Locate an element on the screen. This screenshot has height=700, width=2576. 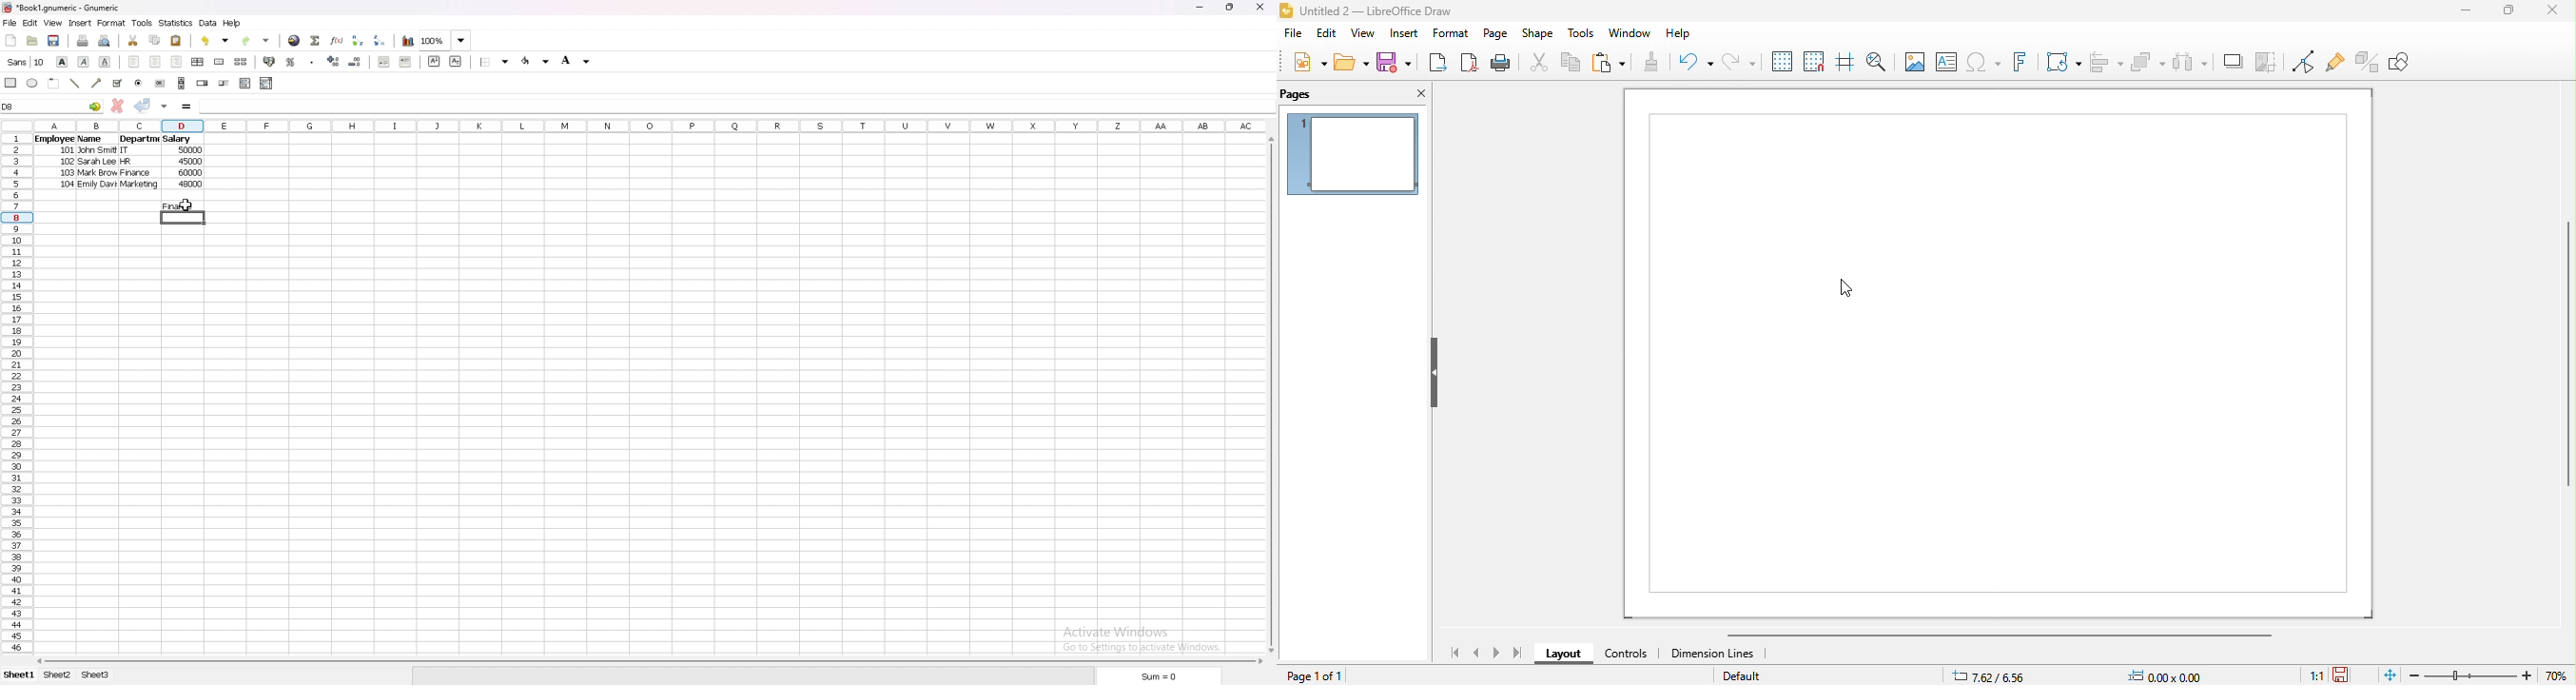
percentage is located at coordinates (291, 61).